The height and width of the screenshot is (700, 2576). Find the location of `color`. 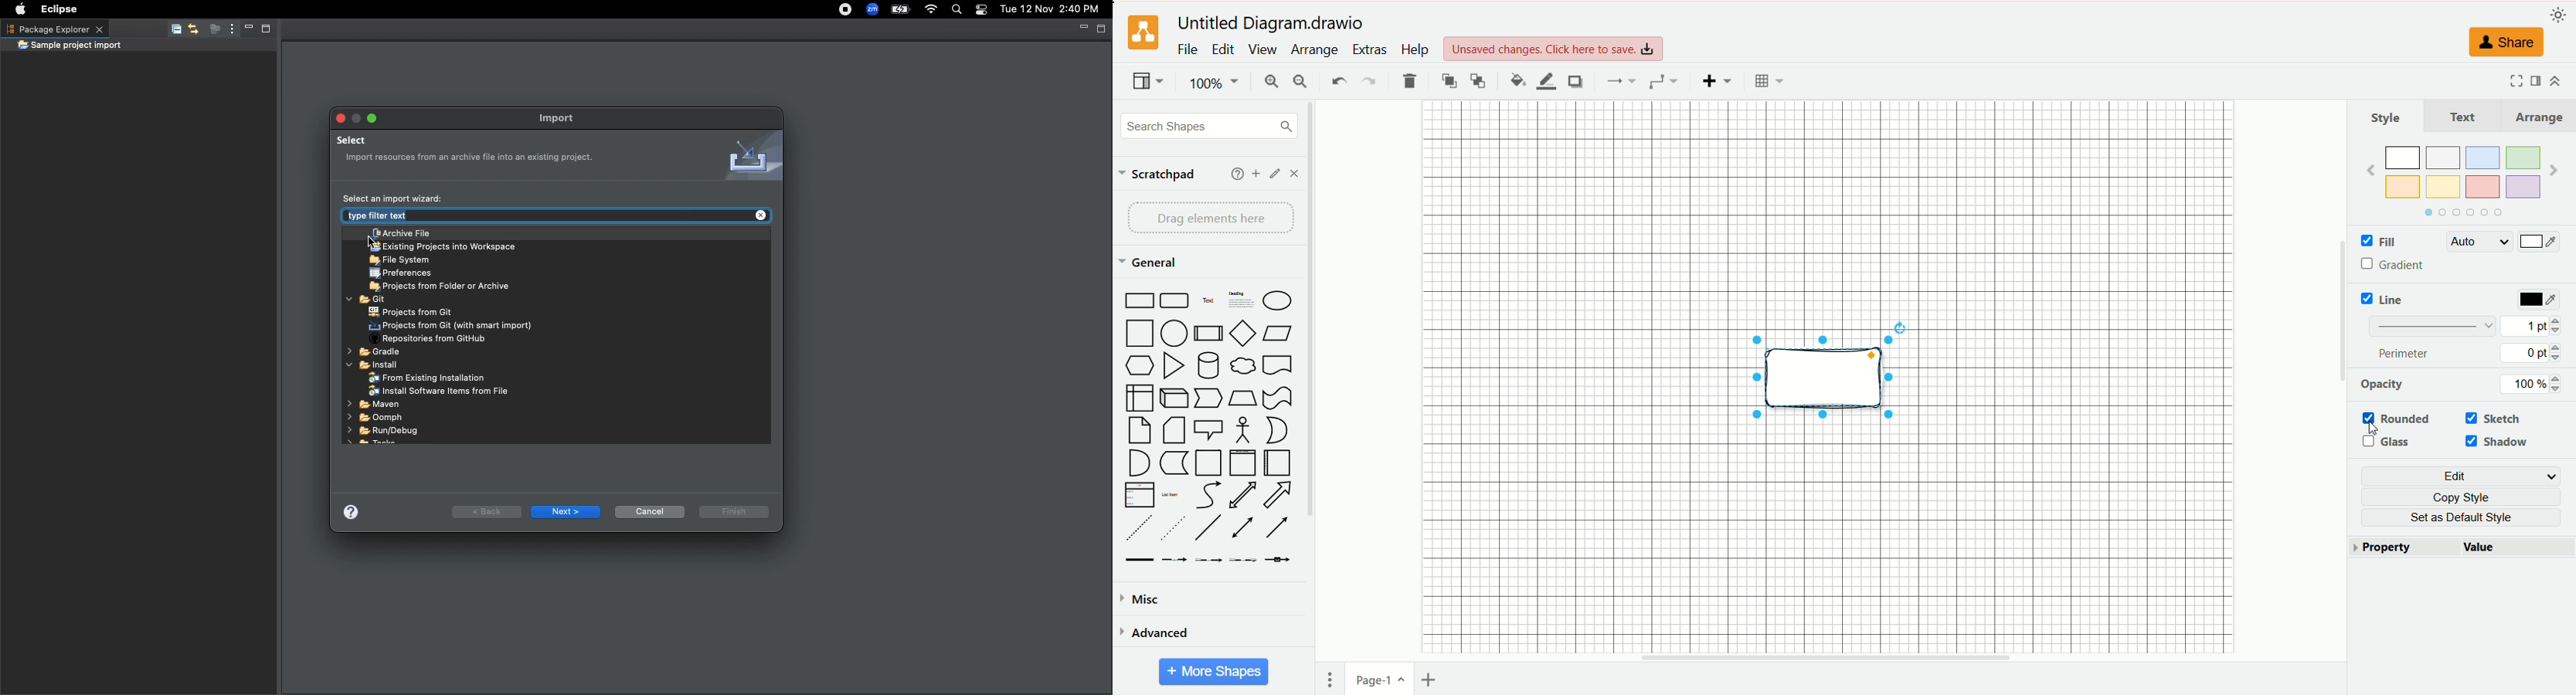

color is located at coordinates (2539, 243).